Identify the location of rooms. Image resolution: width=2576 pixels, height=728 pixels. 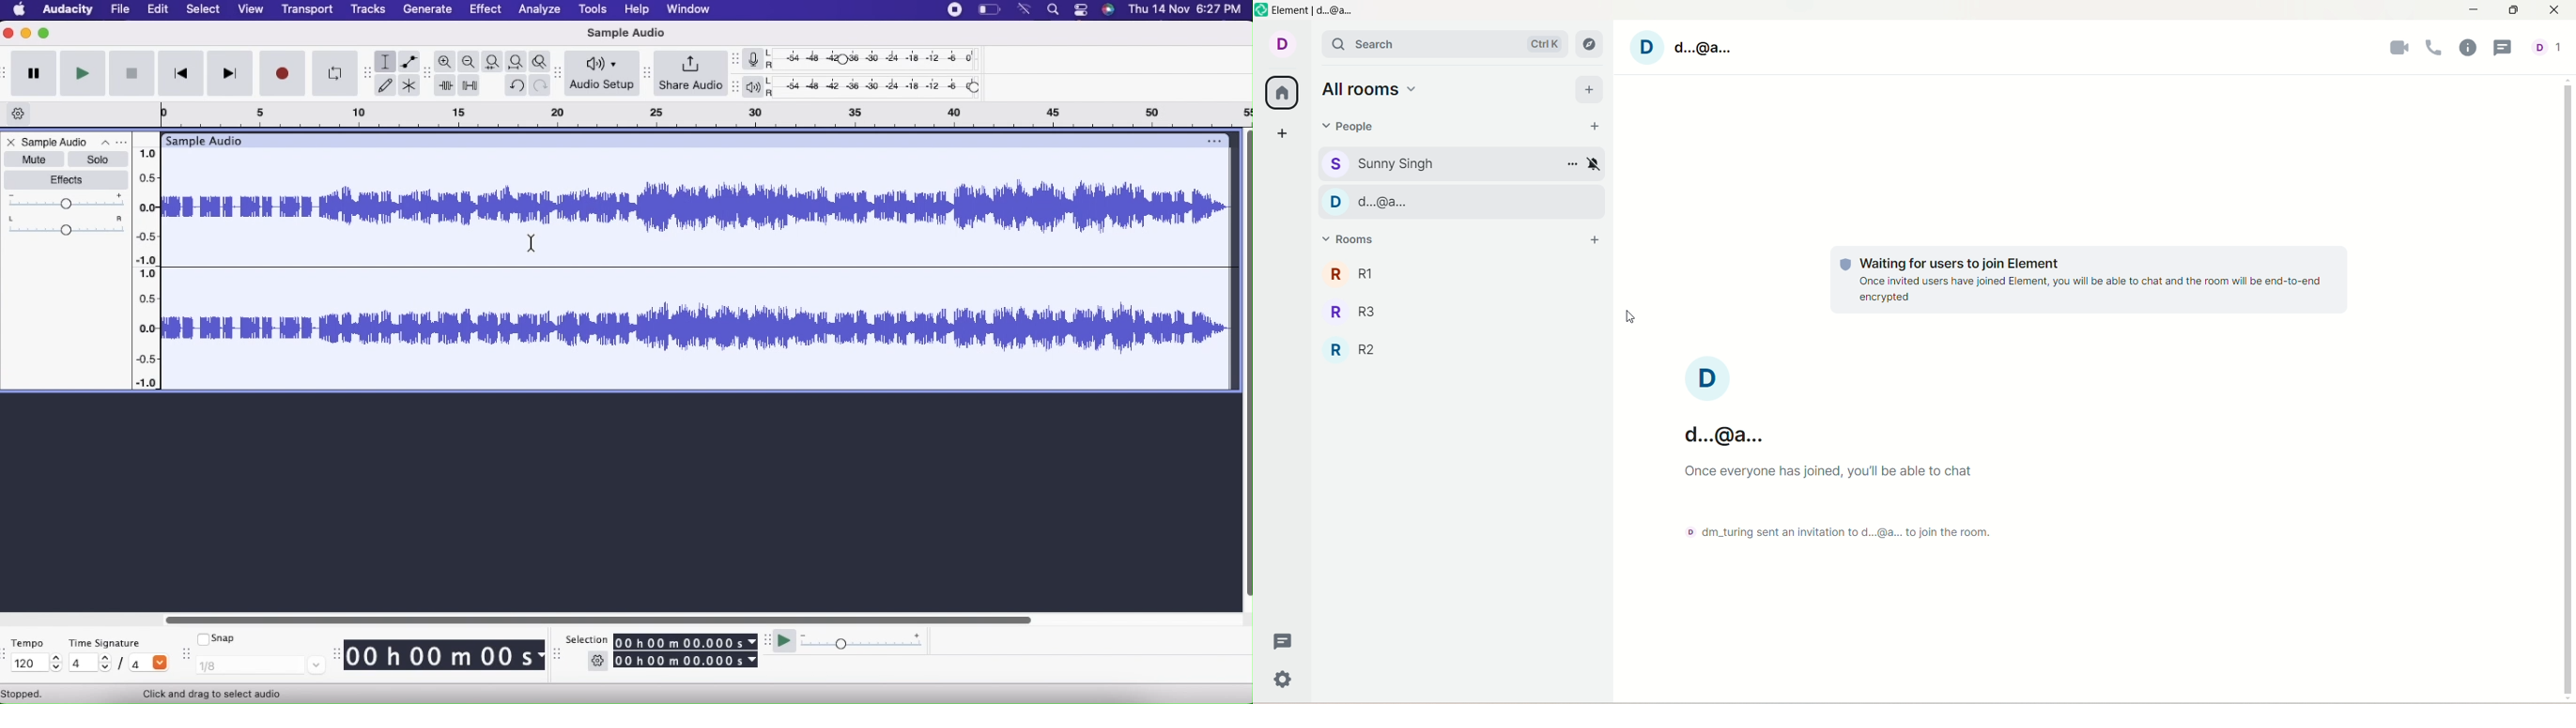
(1349, 243).